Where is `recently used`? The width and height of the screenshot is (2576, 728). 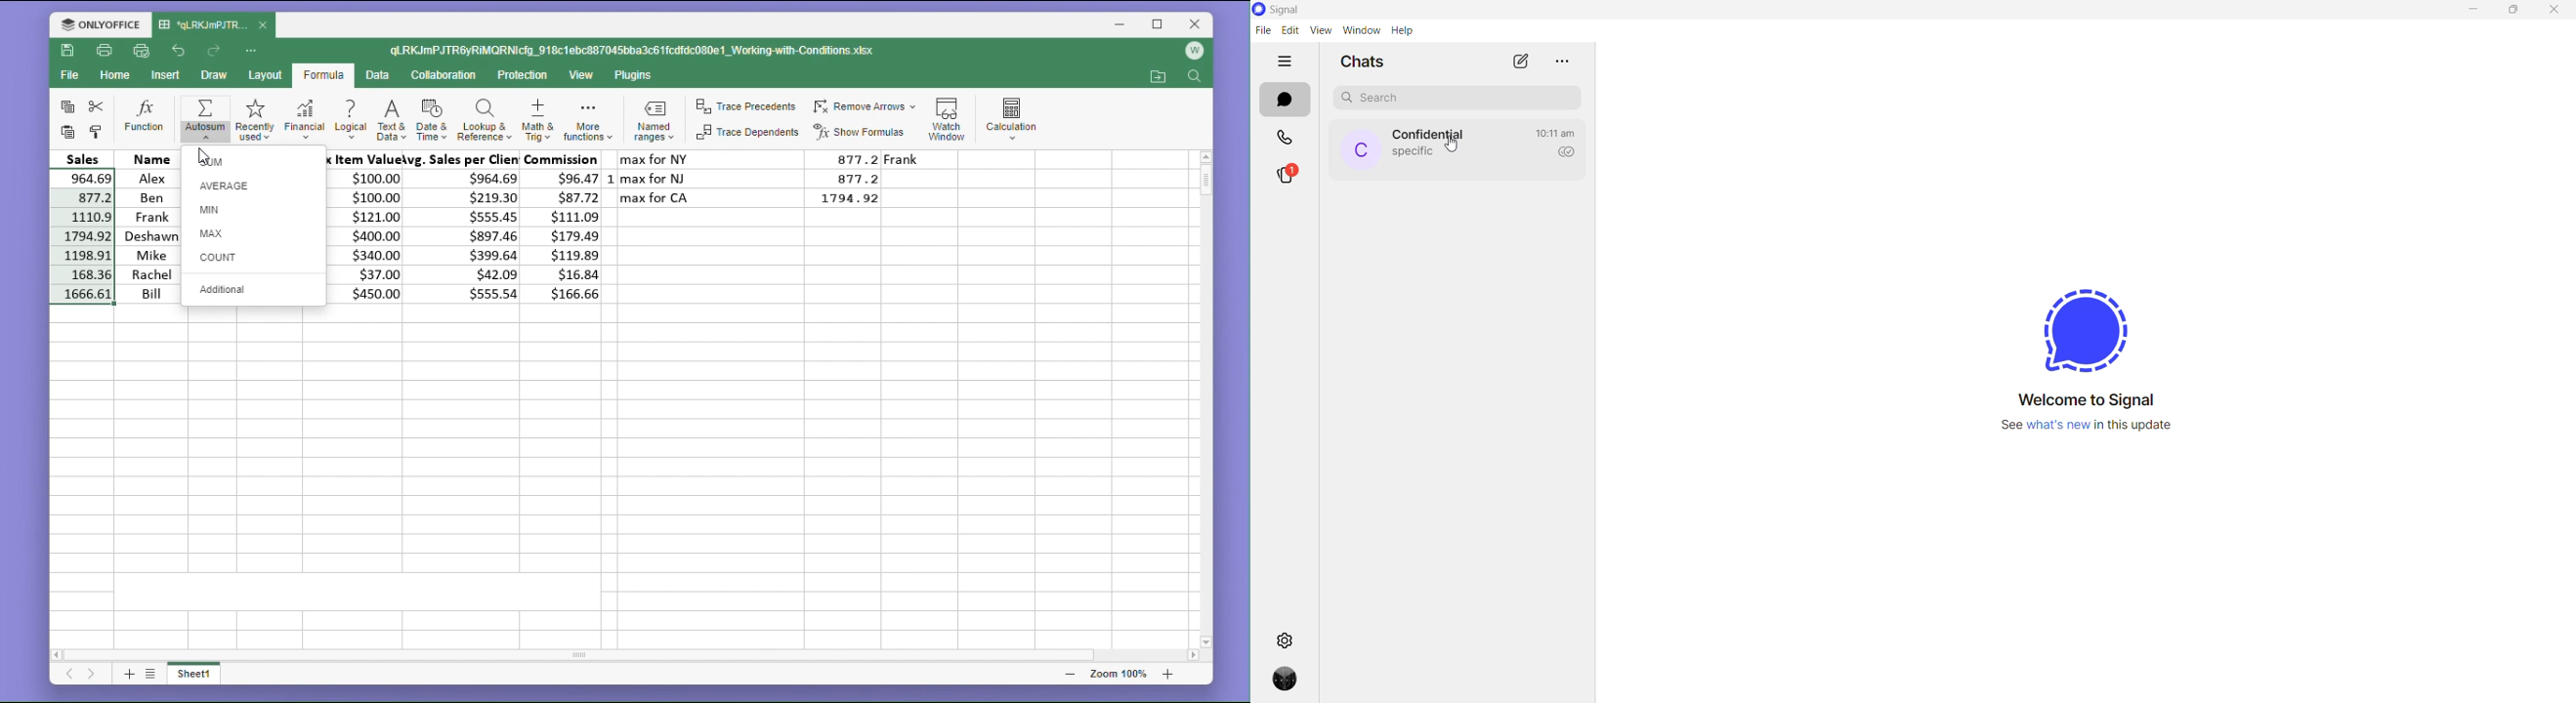 recently used is located at coordinates (254, 117).